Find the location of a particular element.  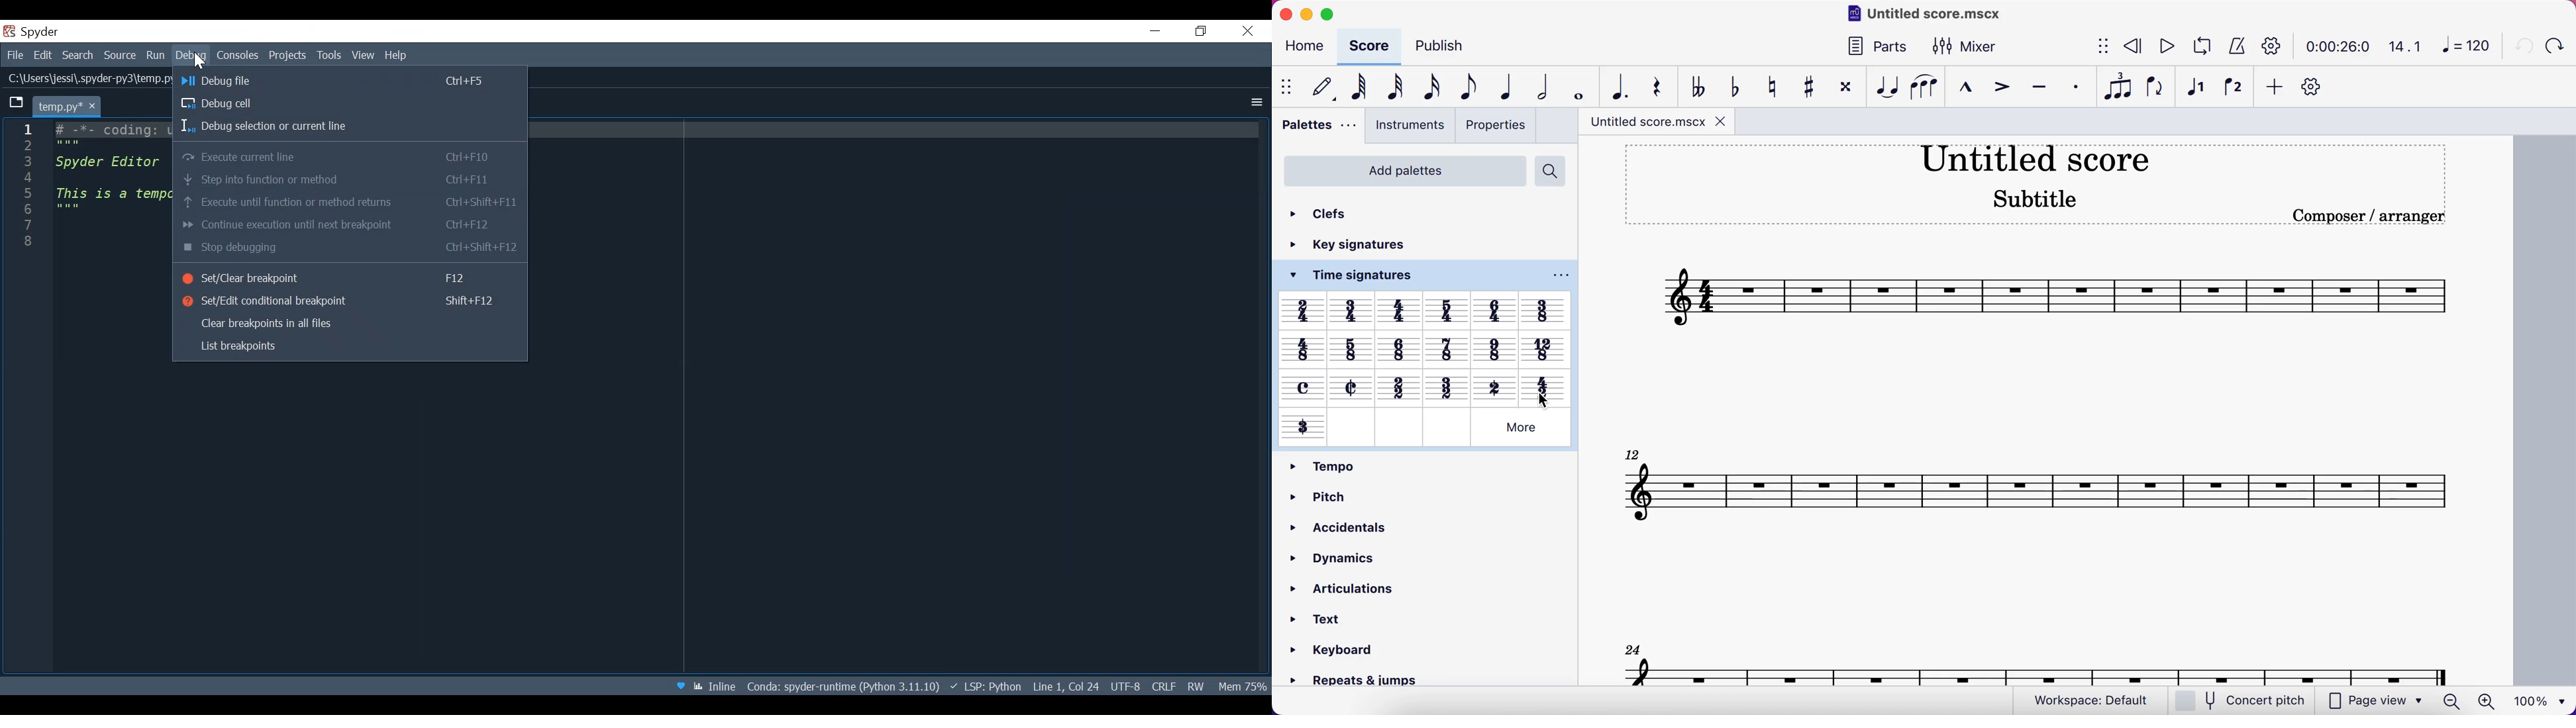

toggle natural is located at coordinates (1769, 85).